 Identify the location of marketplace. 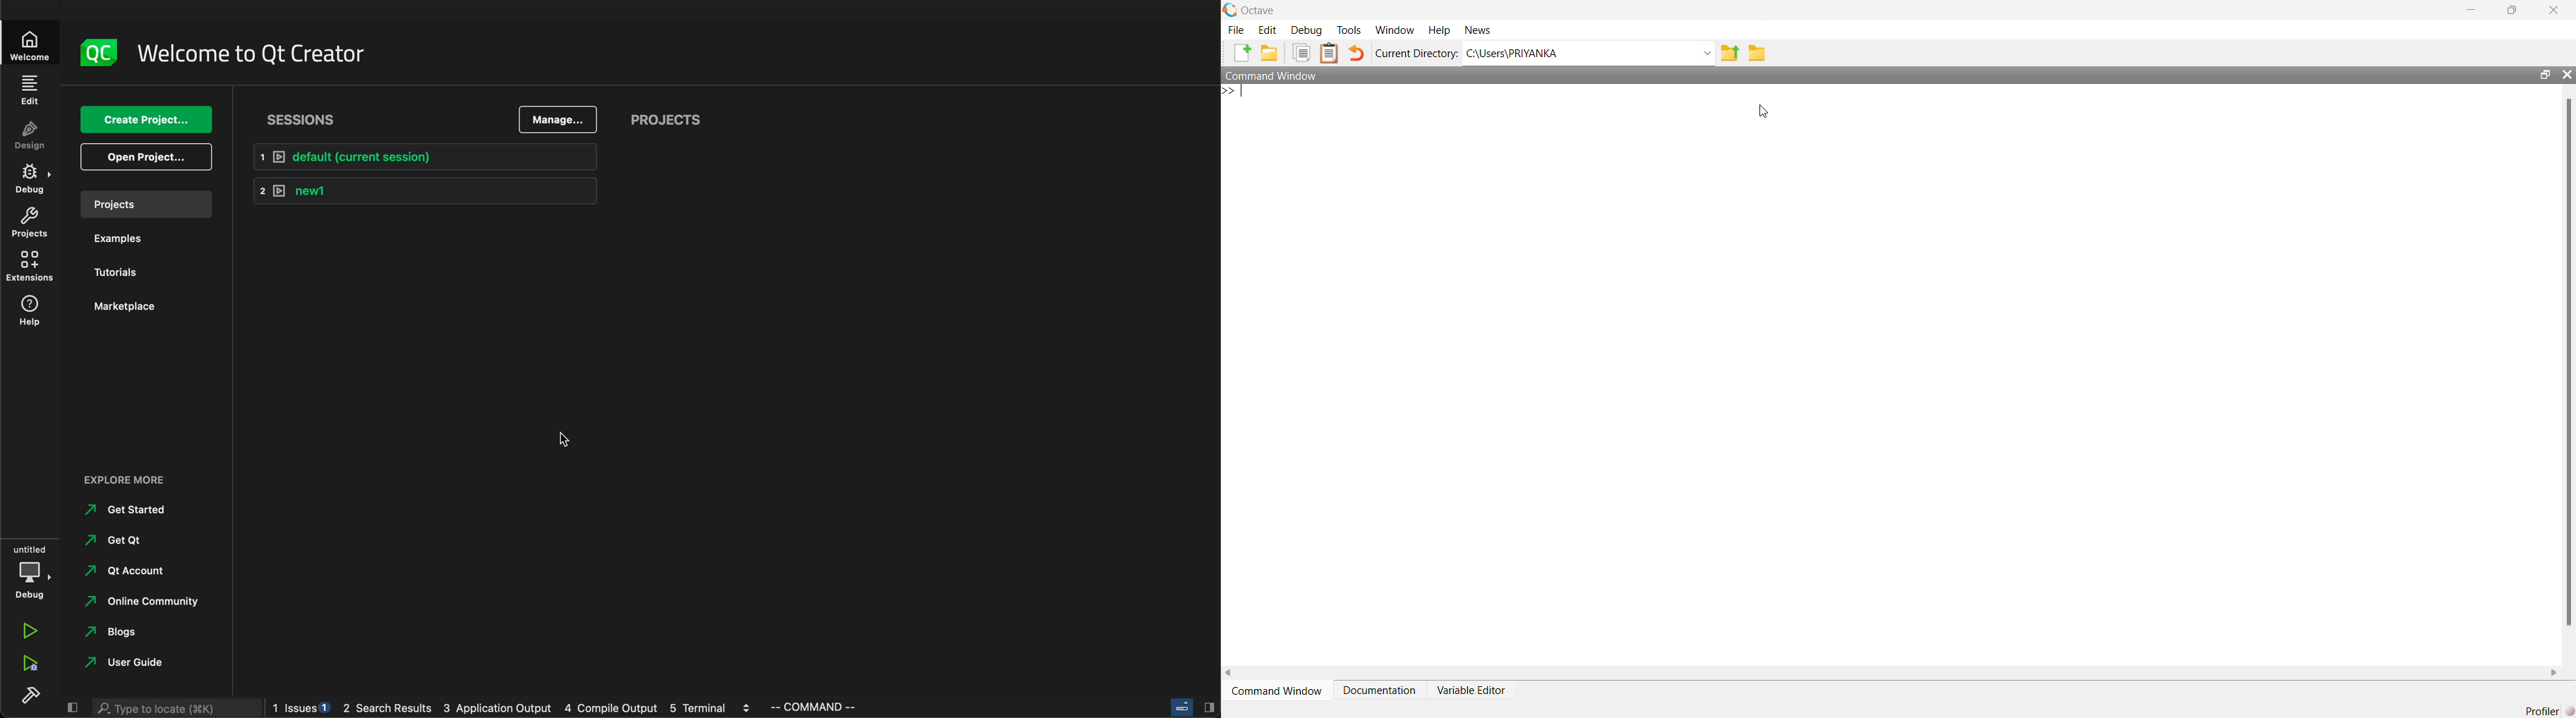
(125, 308).